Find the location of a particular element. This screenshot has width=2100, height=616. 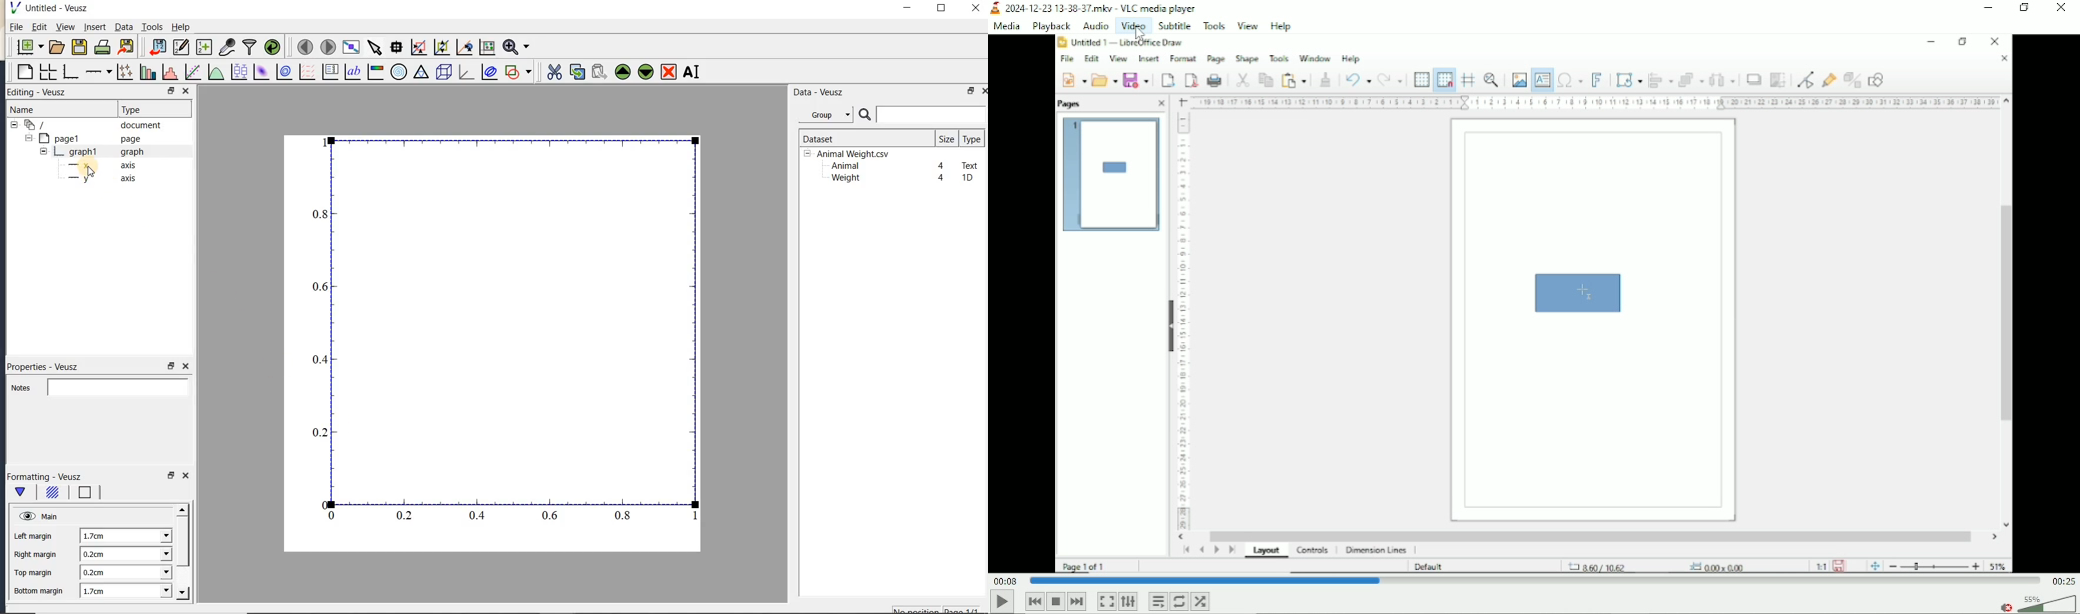

0.2cm is located at coordinates (126, 573).